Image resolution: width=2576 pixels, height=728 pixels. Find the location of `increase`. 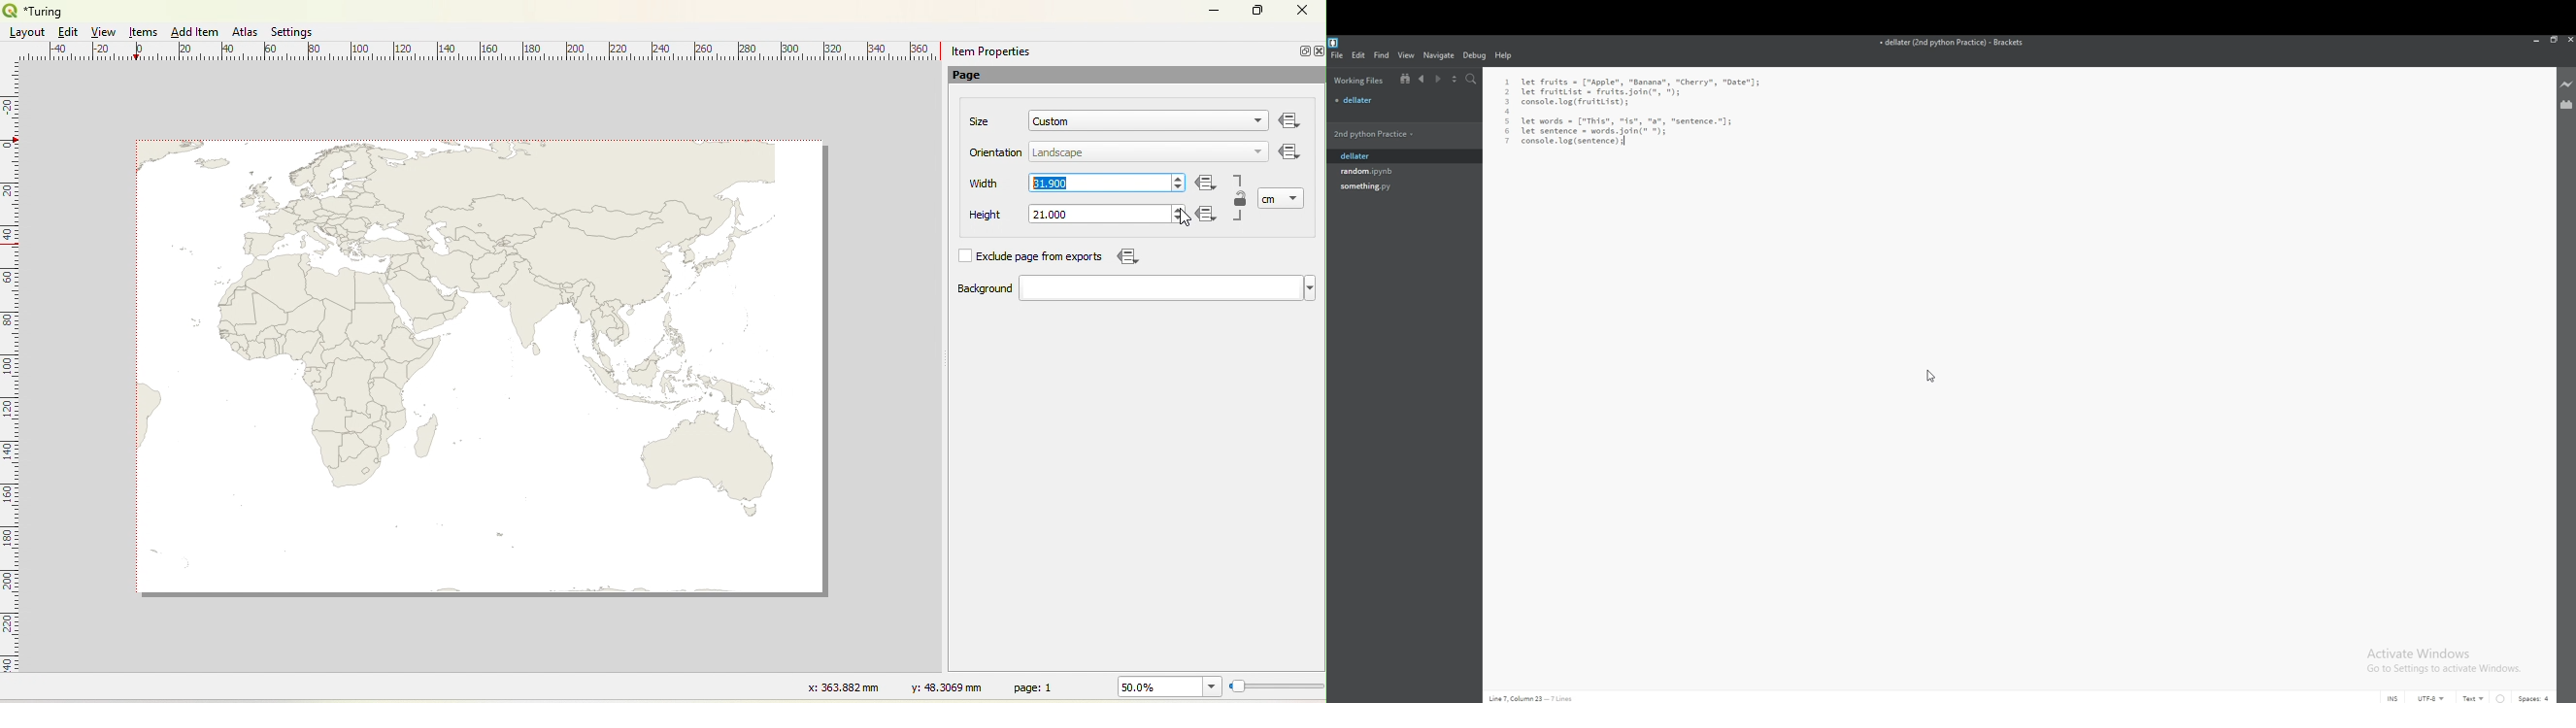

increase is located at coordinates (1180, 177).